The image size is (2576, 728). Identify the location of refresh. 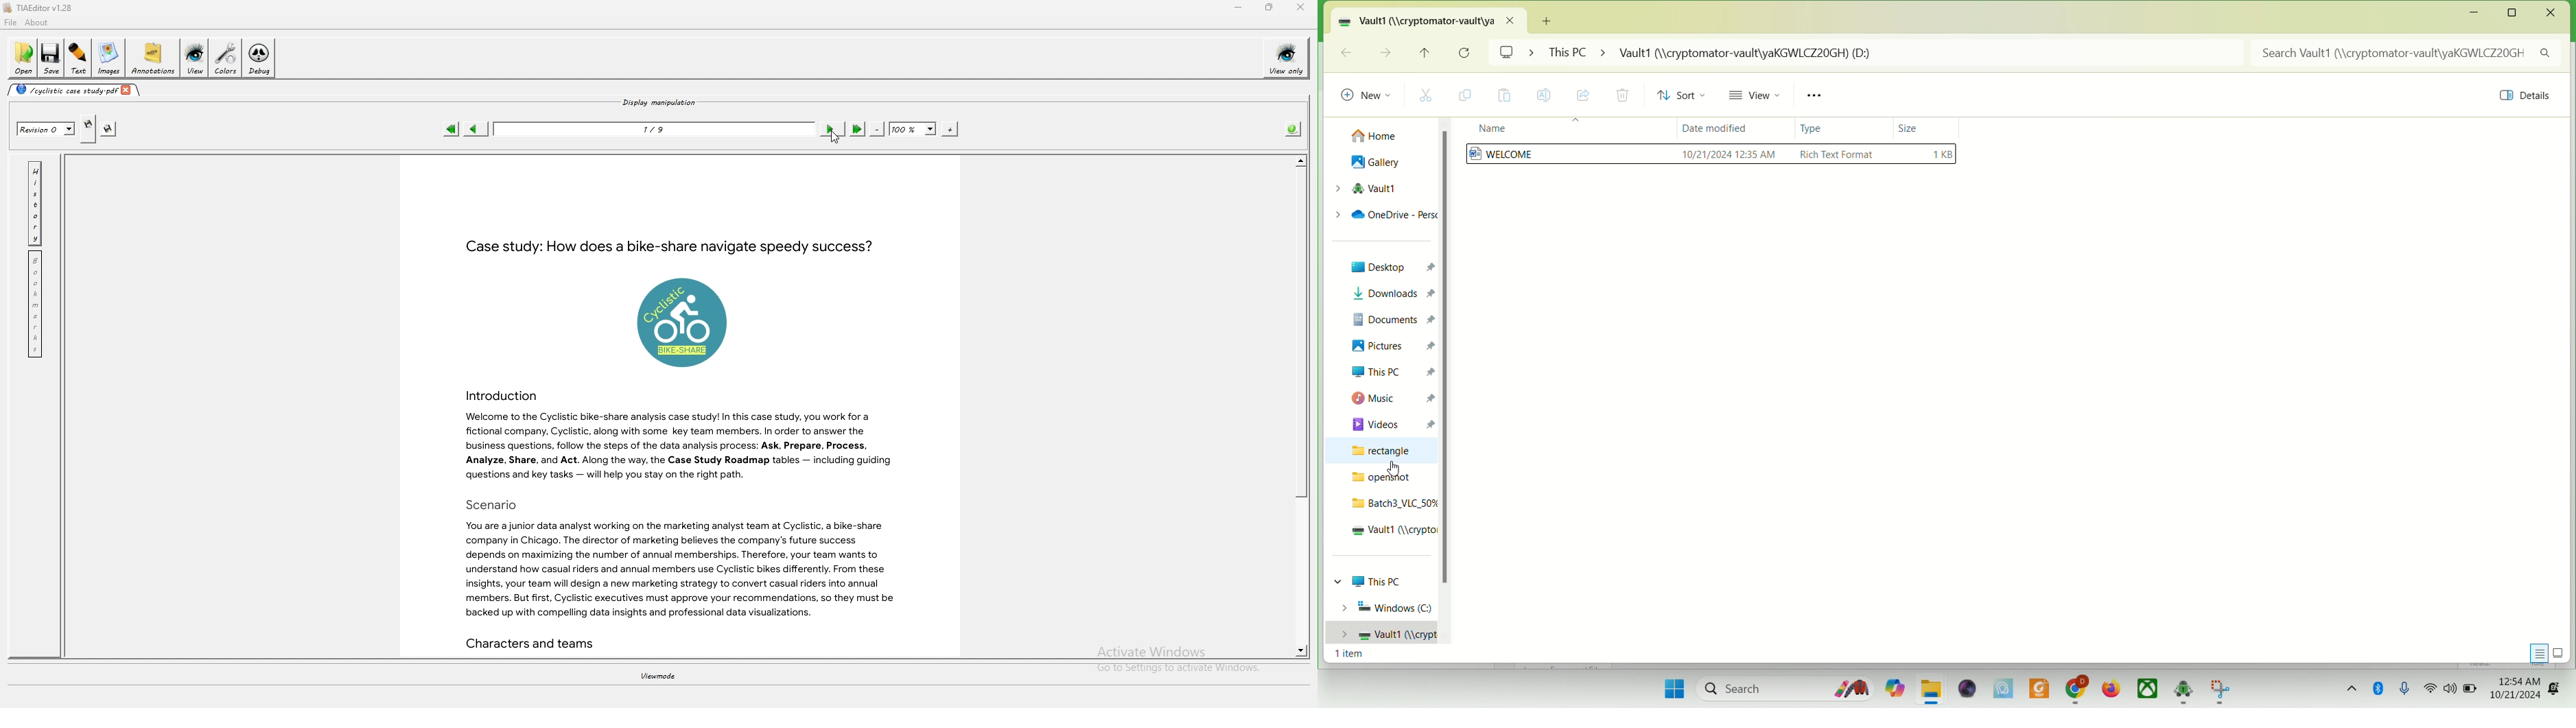
(1465, 53).